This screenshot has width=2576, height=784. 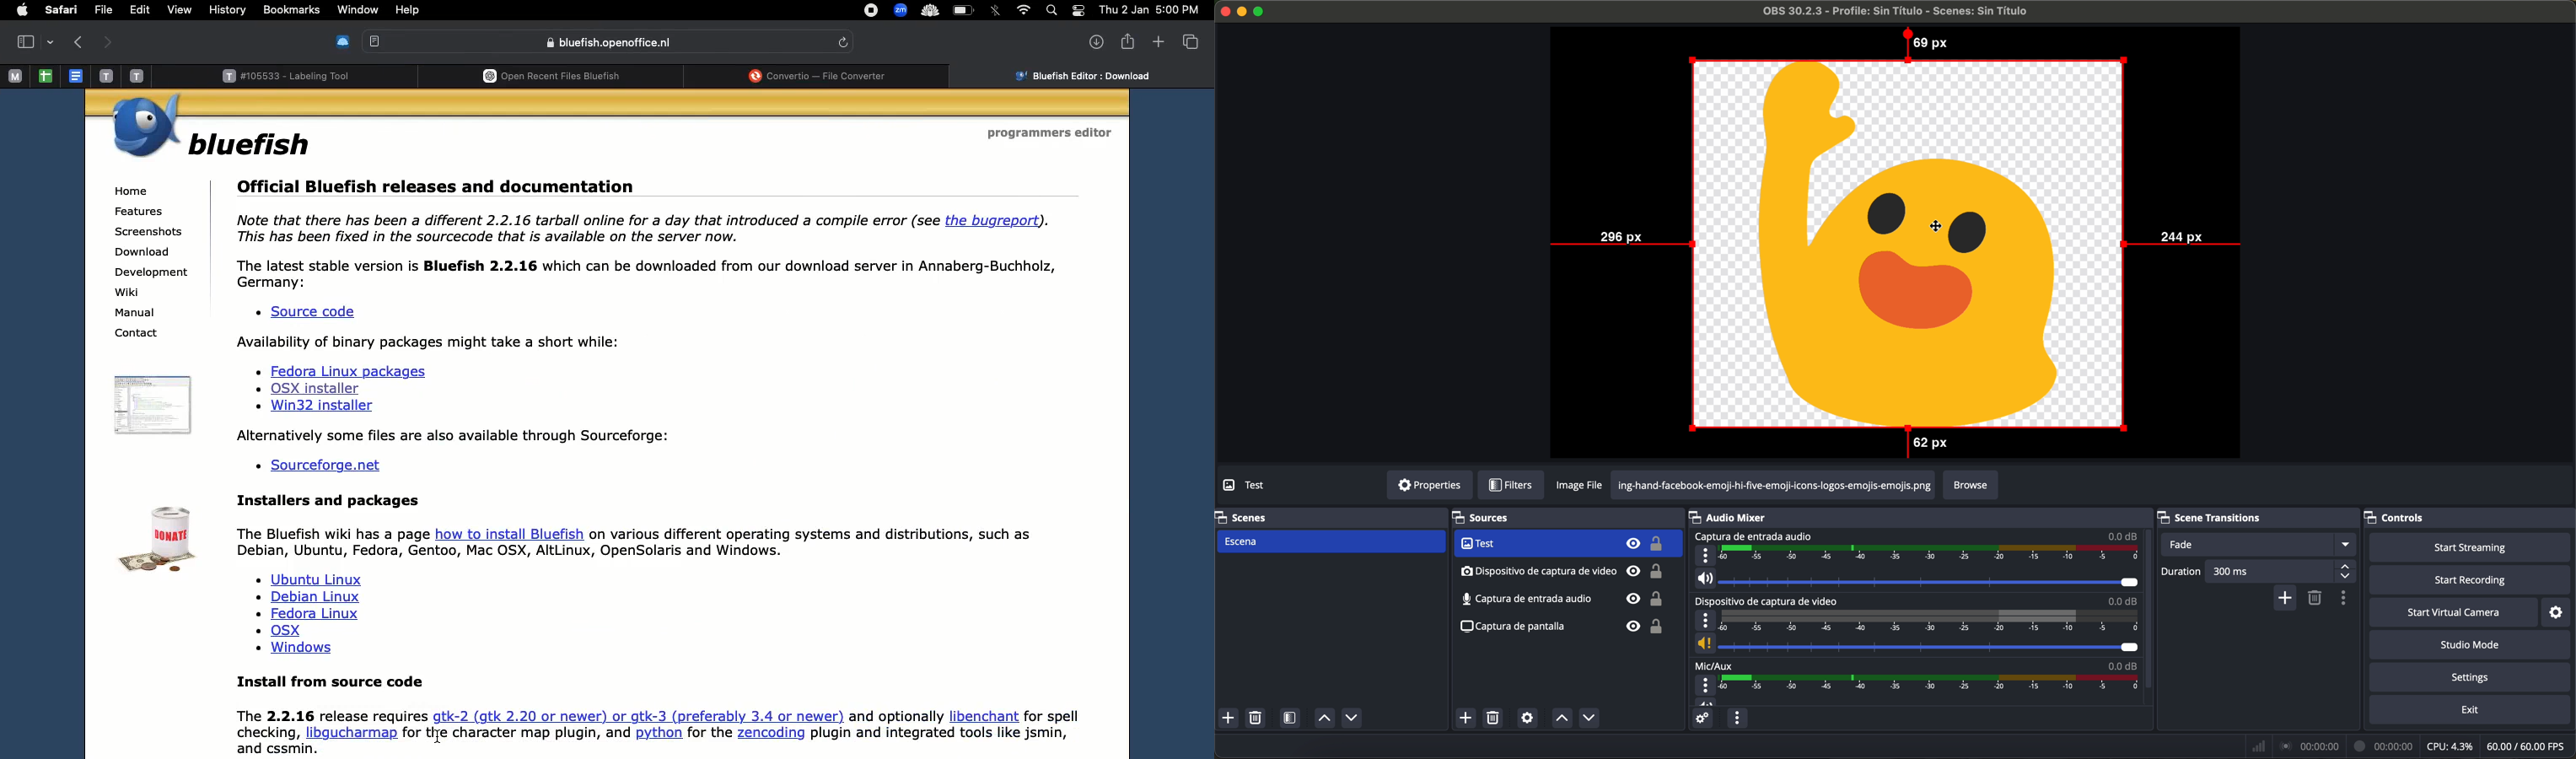 I want to click on image file, so click(x=1582, y=485).